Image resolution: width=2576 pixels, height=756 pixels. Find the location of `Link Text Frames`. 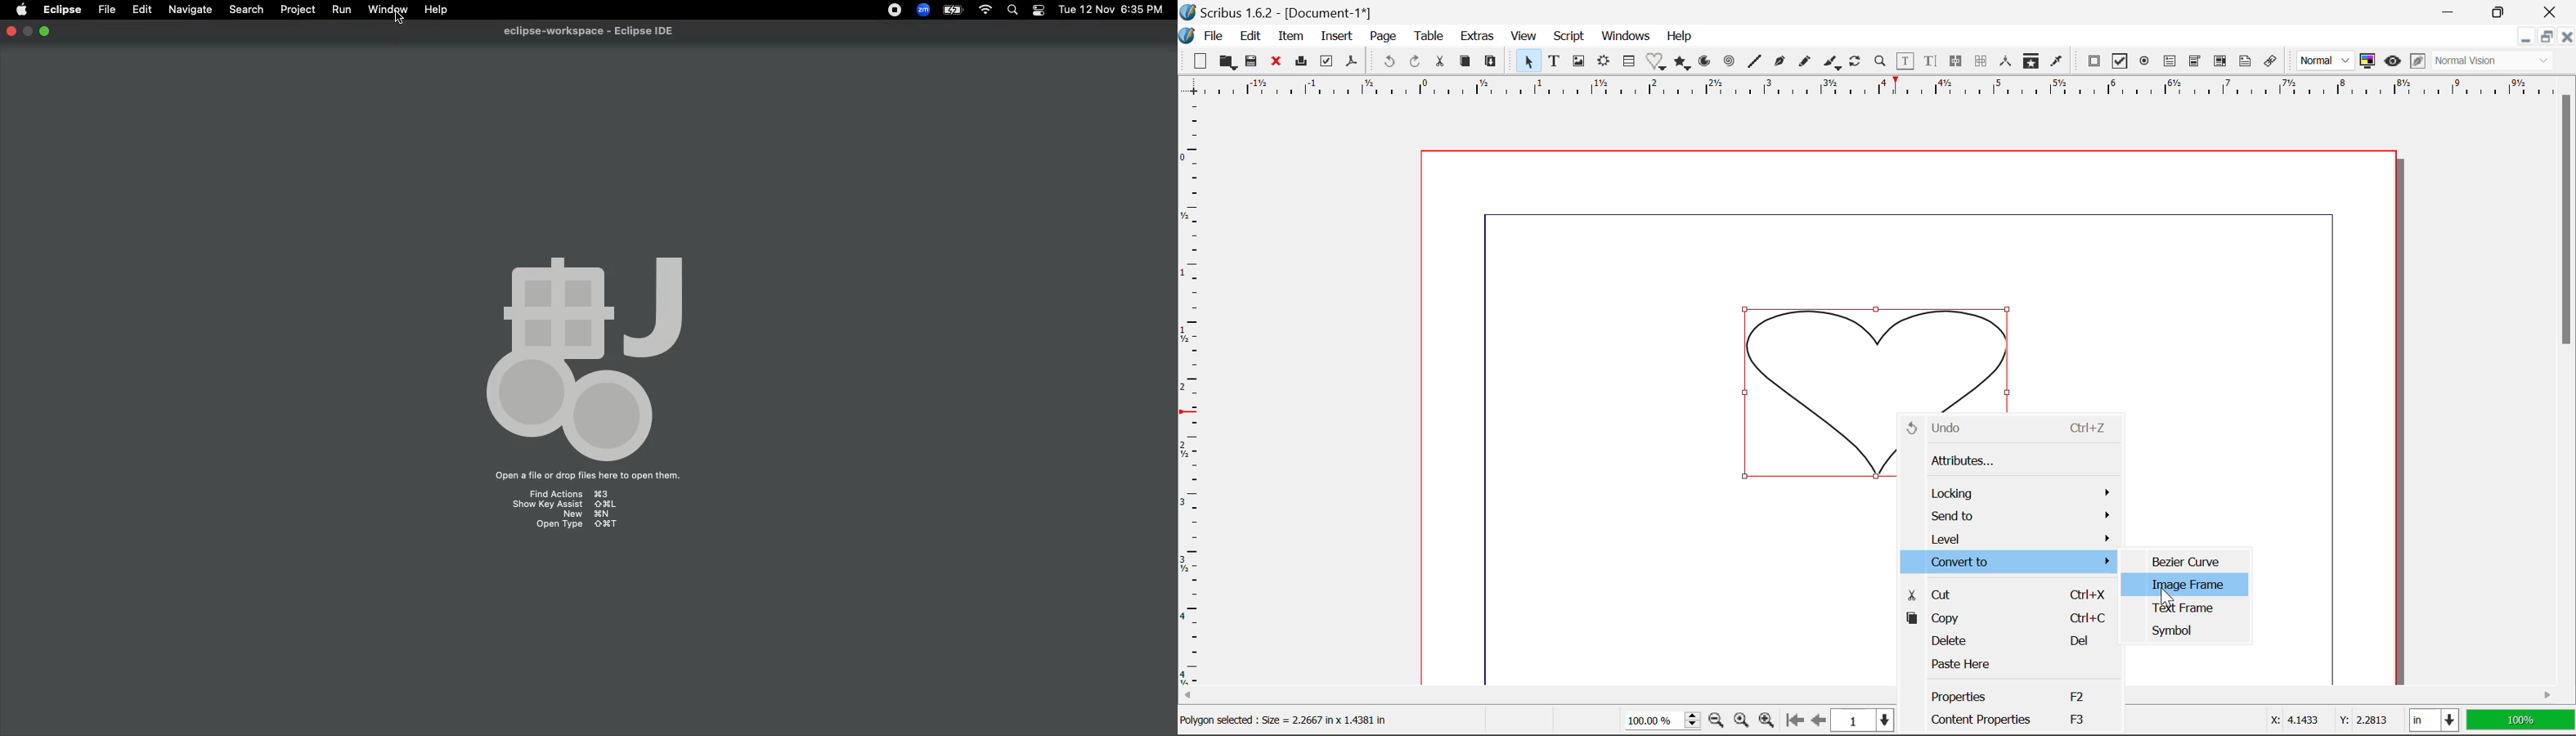

Link Text Frames is located at coordinates (1959, 60).